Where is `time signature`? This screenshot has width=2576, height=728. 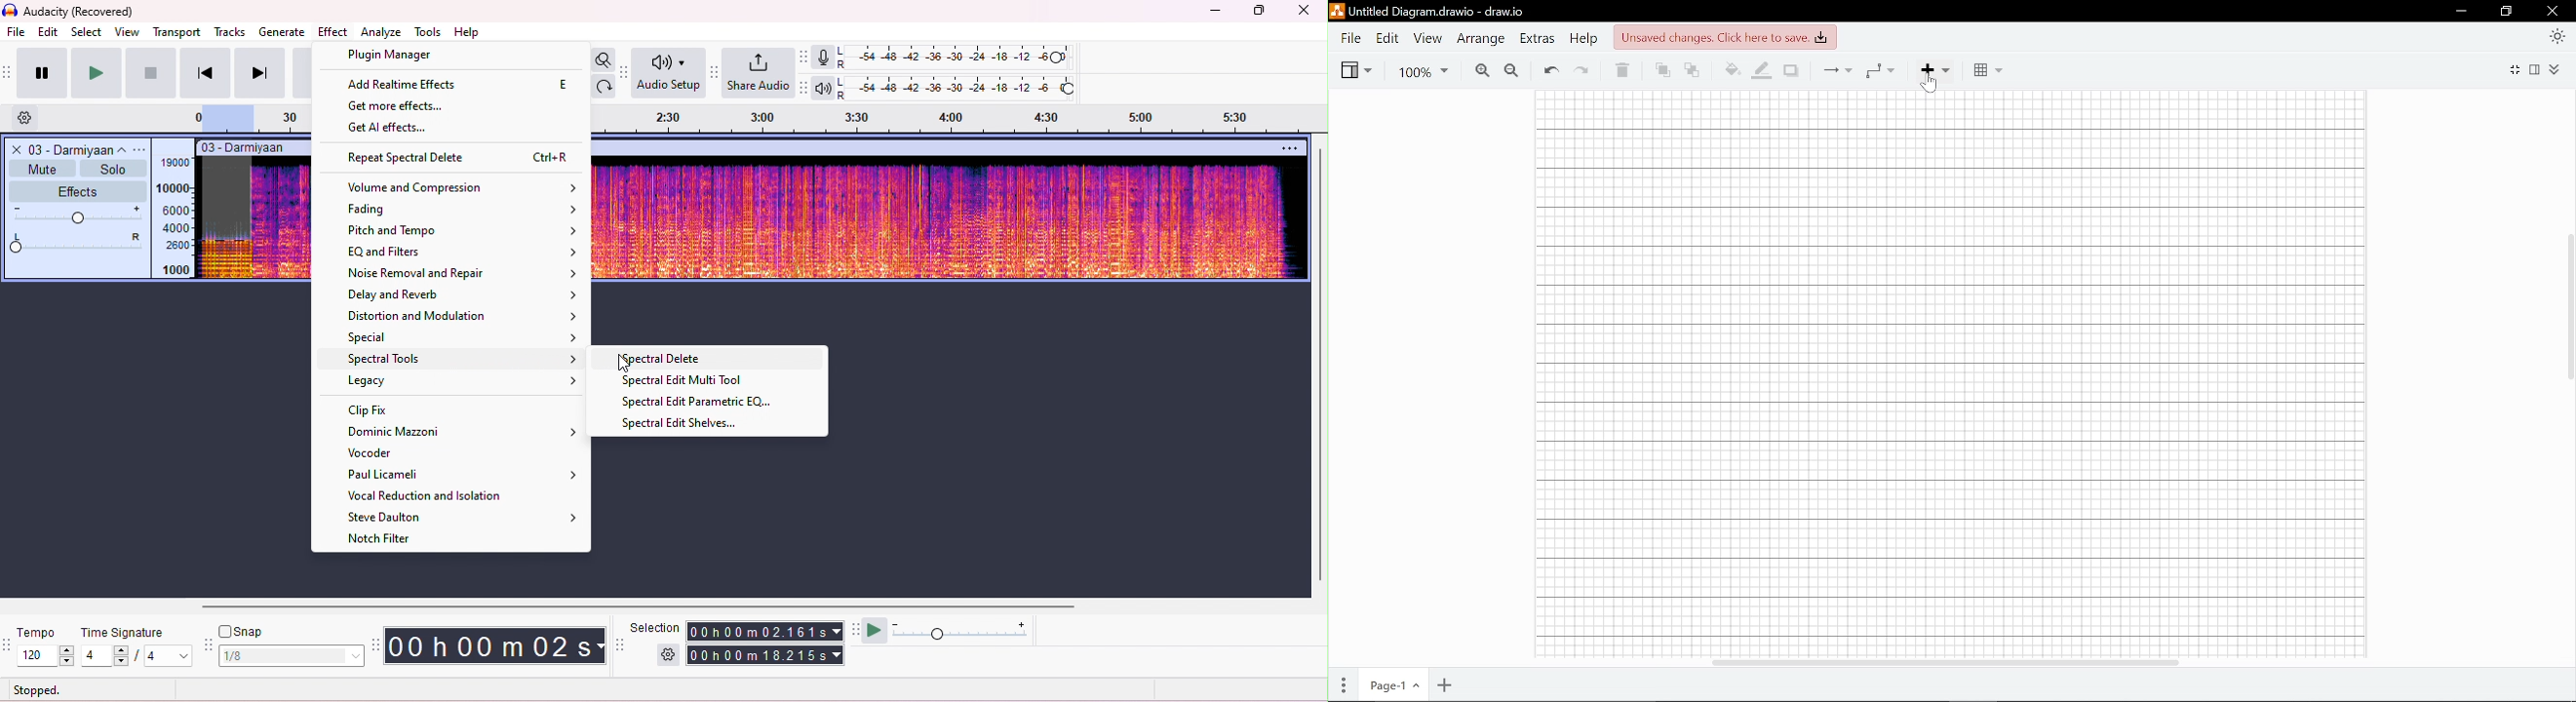 time signature is located at coordinates (121, 633).